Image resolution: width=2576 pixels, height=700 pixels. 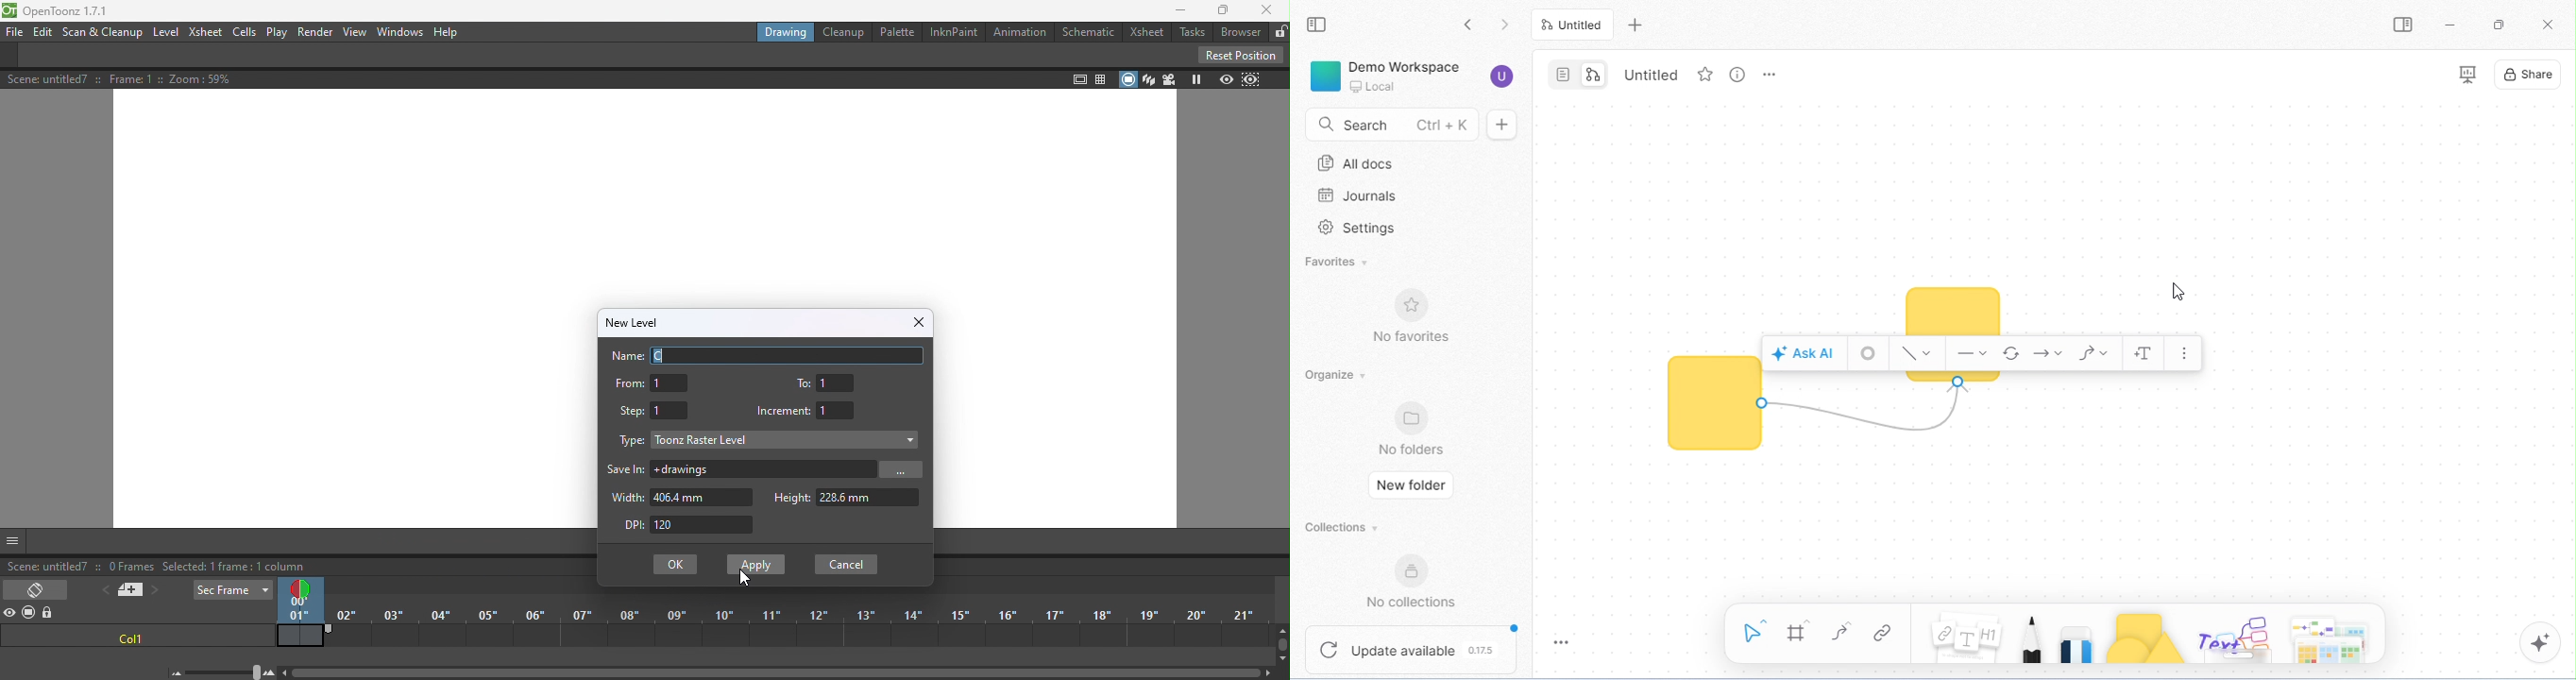 I want to click on Zoom in, so click(x=270, y=672).